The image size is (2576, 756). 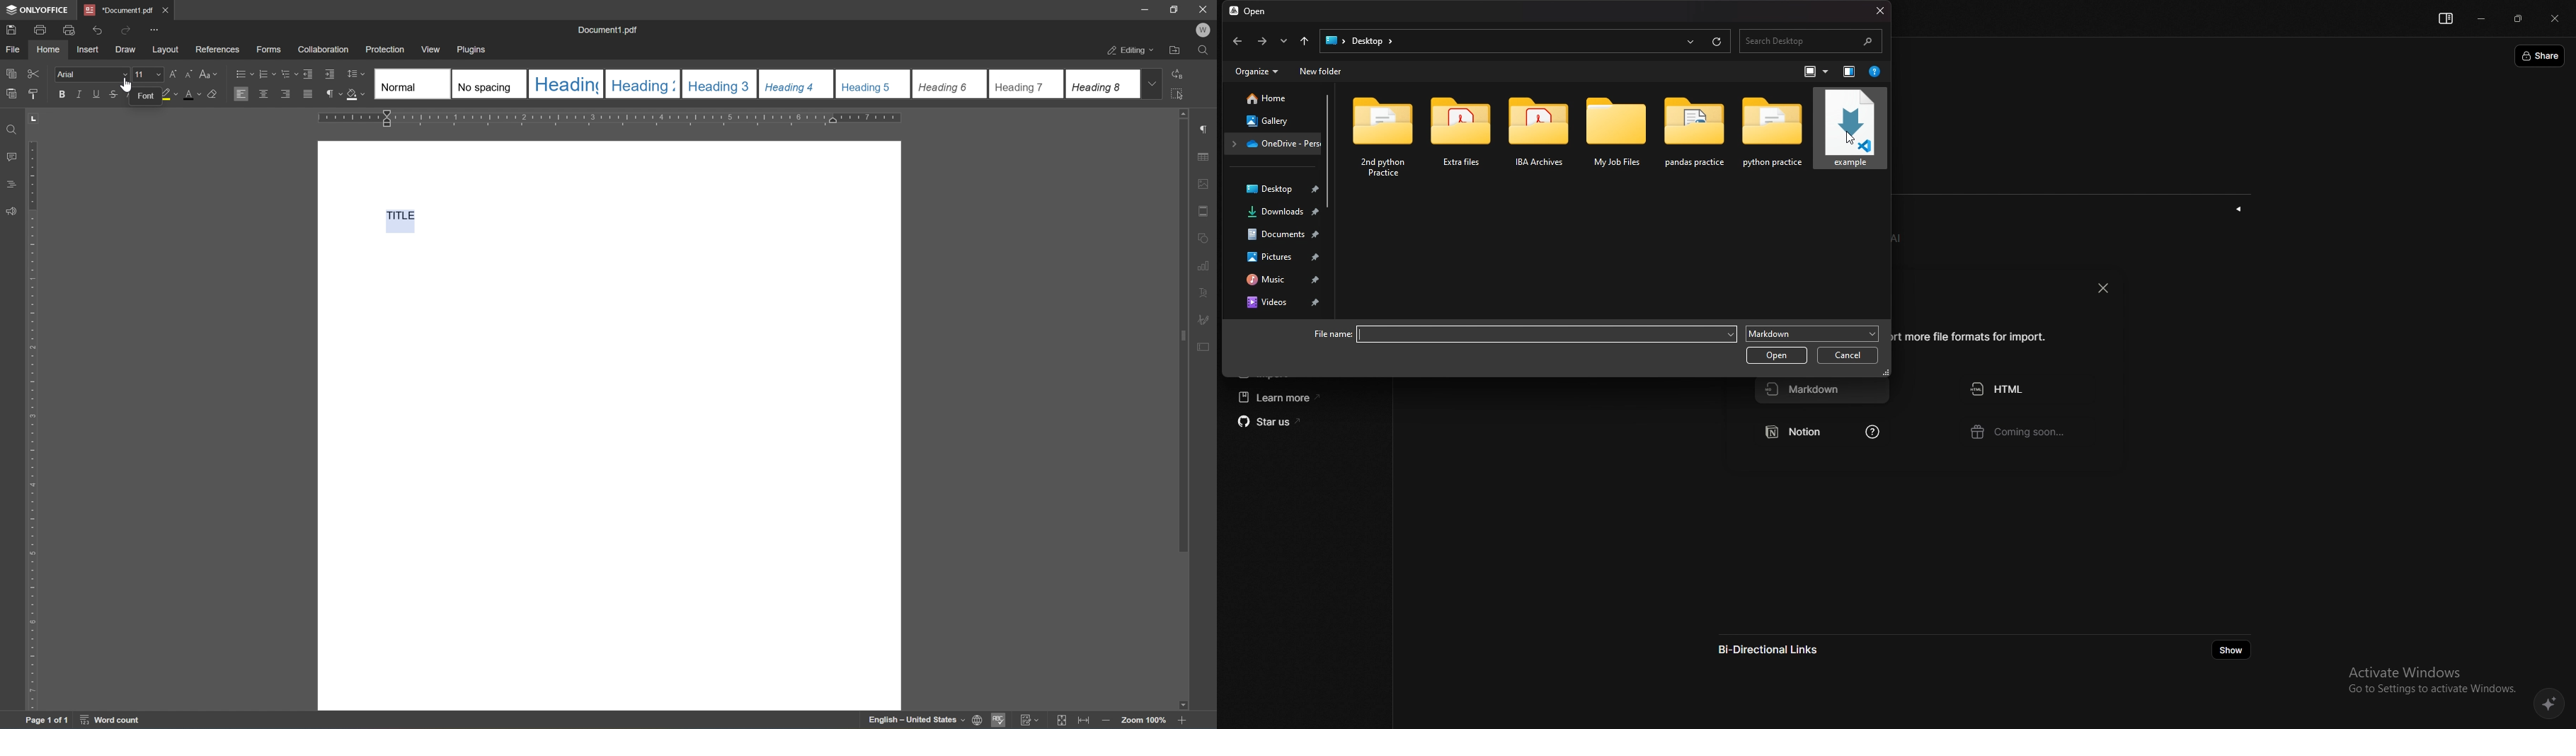 I want to click on form settings, so click(x=1206, y=351).